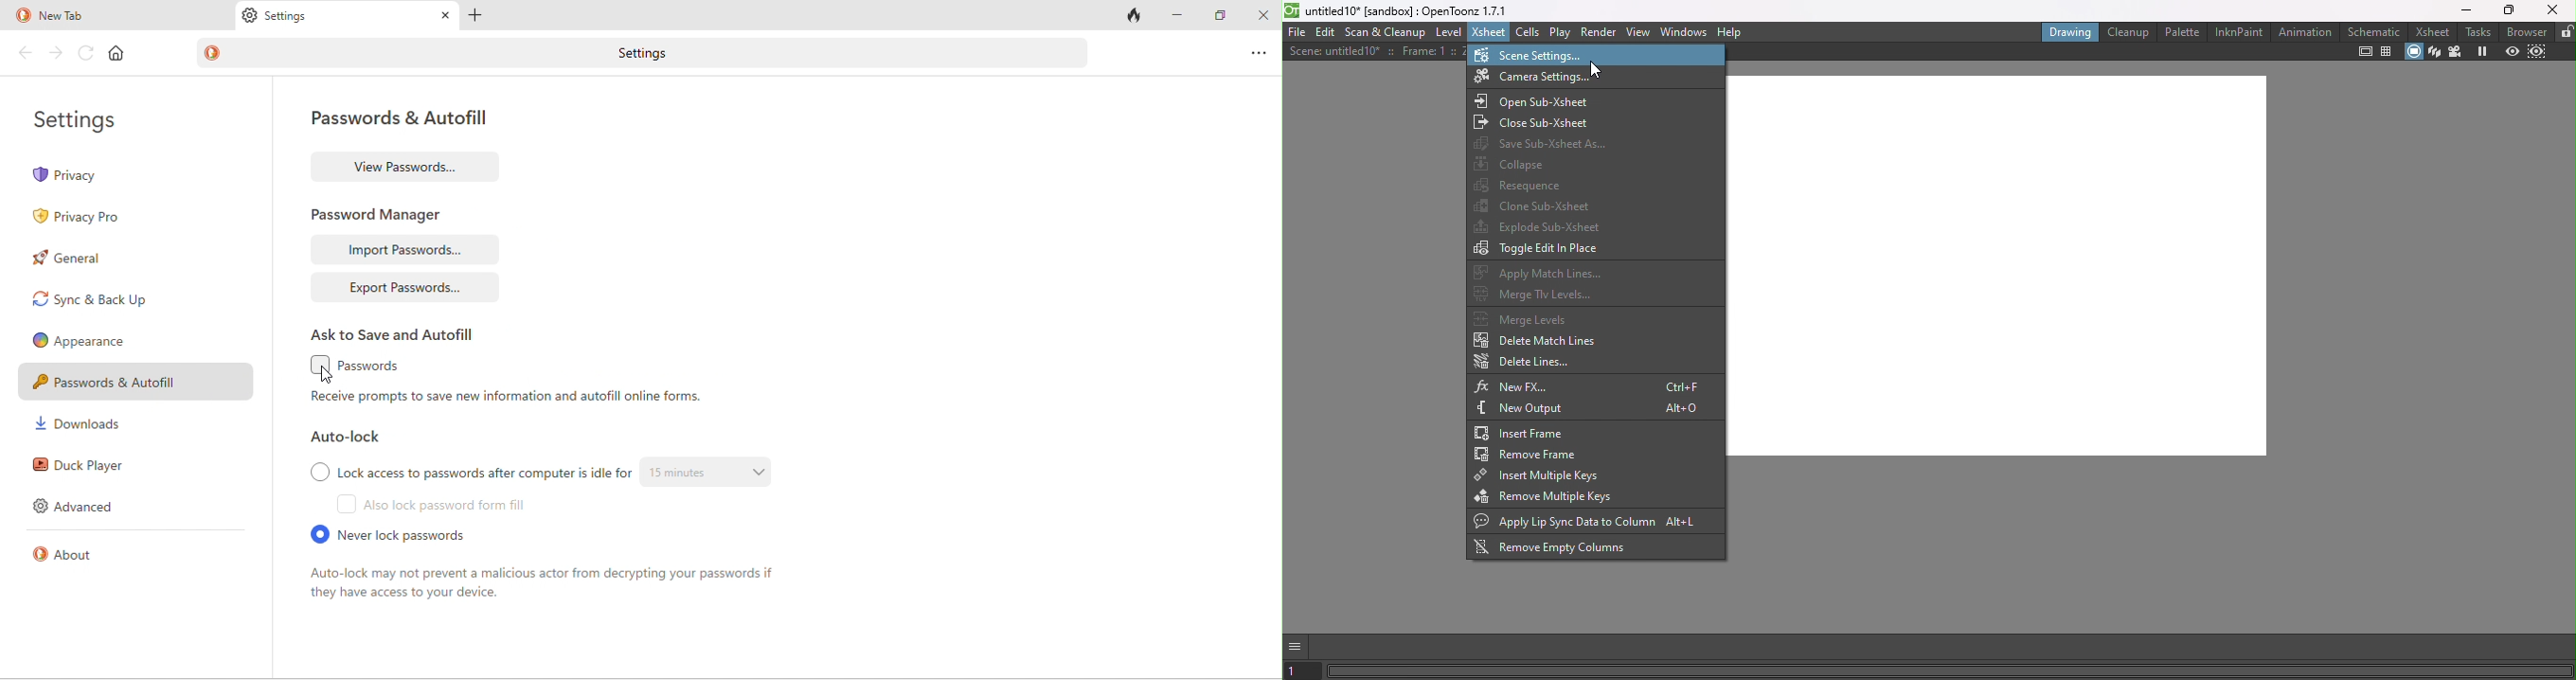  I want to click on Clone sub-xsheet, so click(1533, 205).